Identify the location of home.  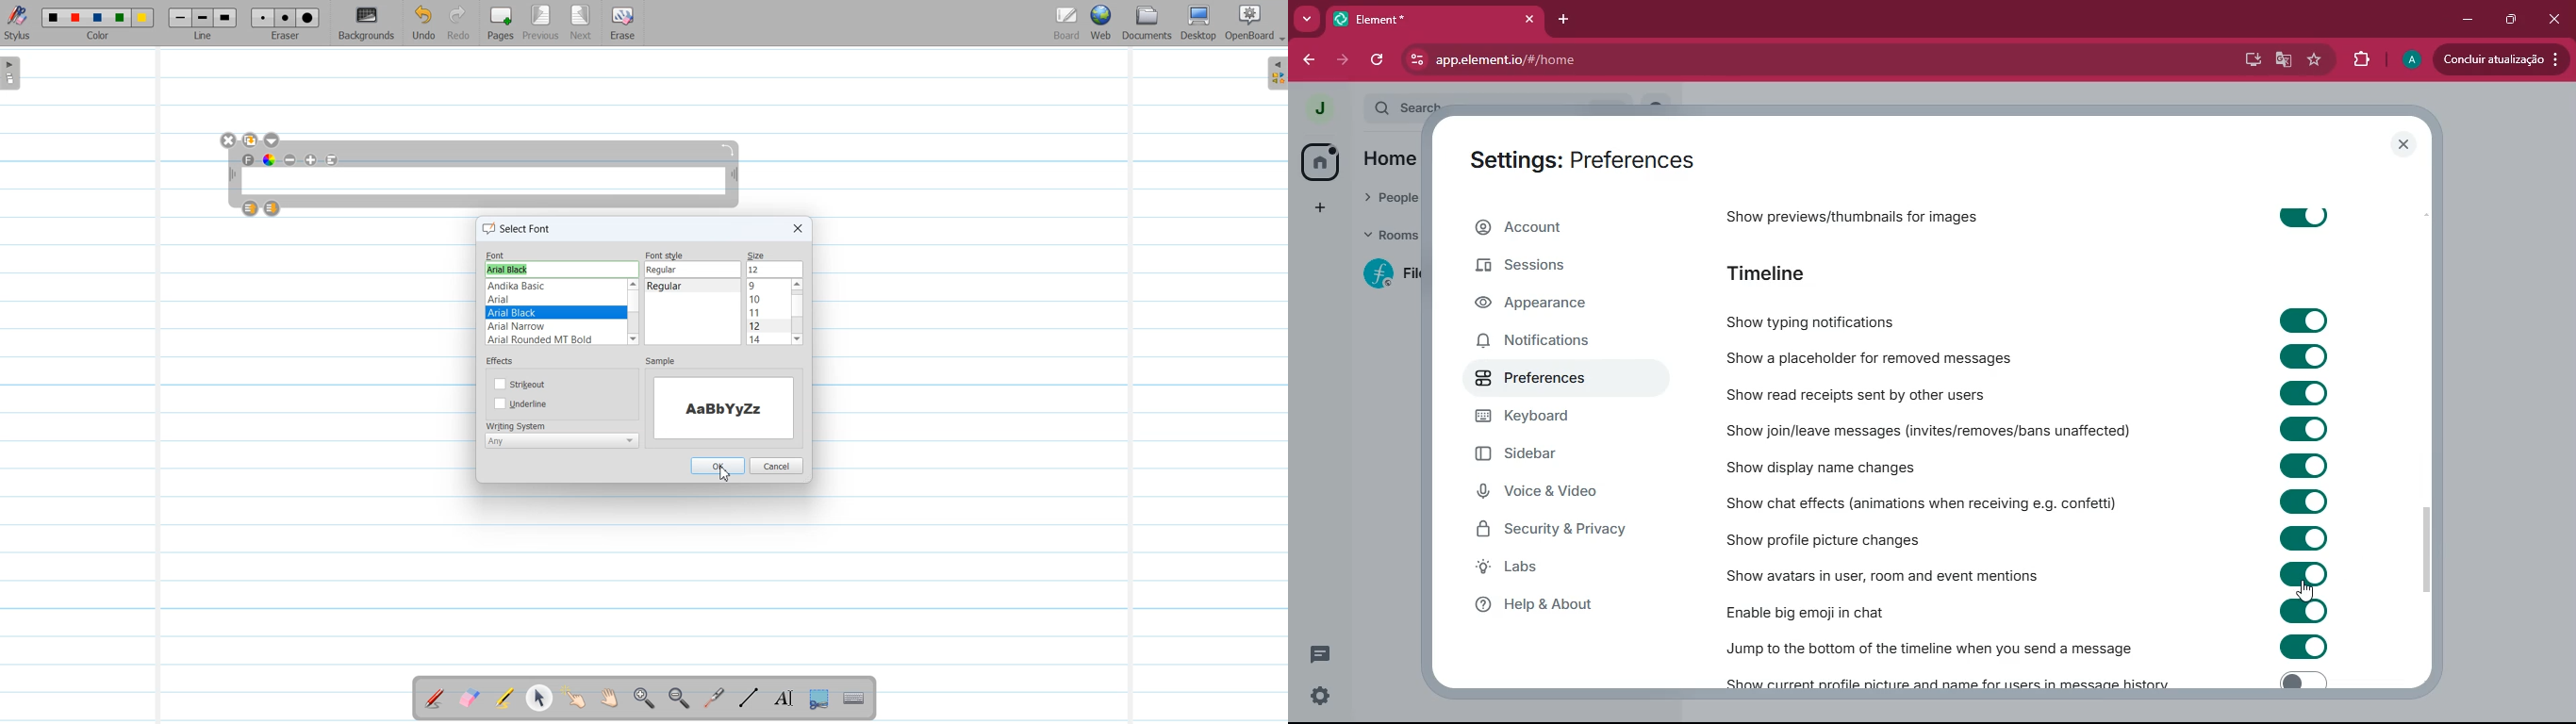
(1398, 157).